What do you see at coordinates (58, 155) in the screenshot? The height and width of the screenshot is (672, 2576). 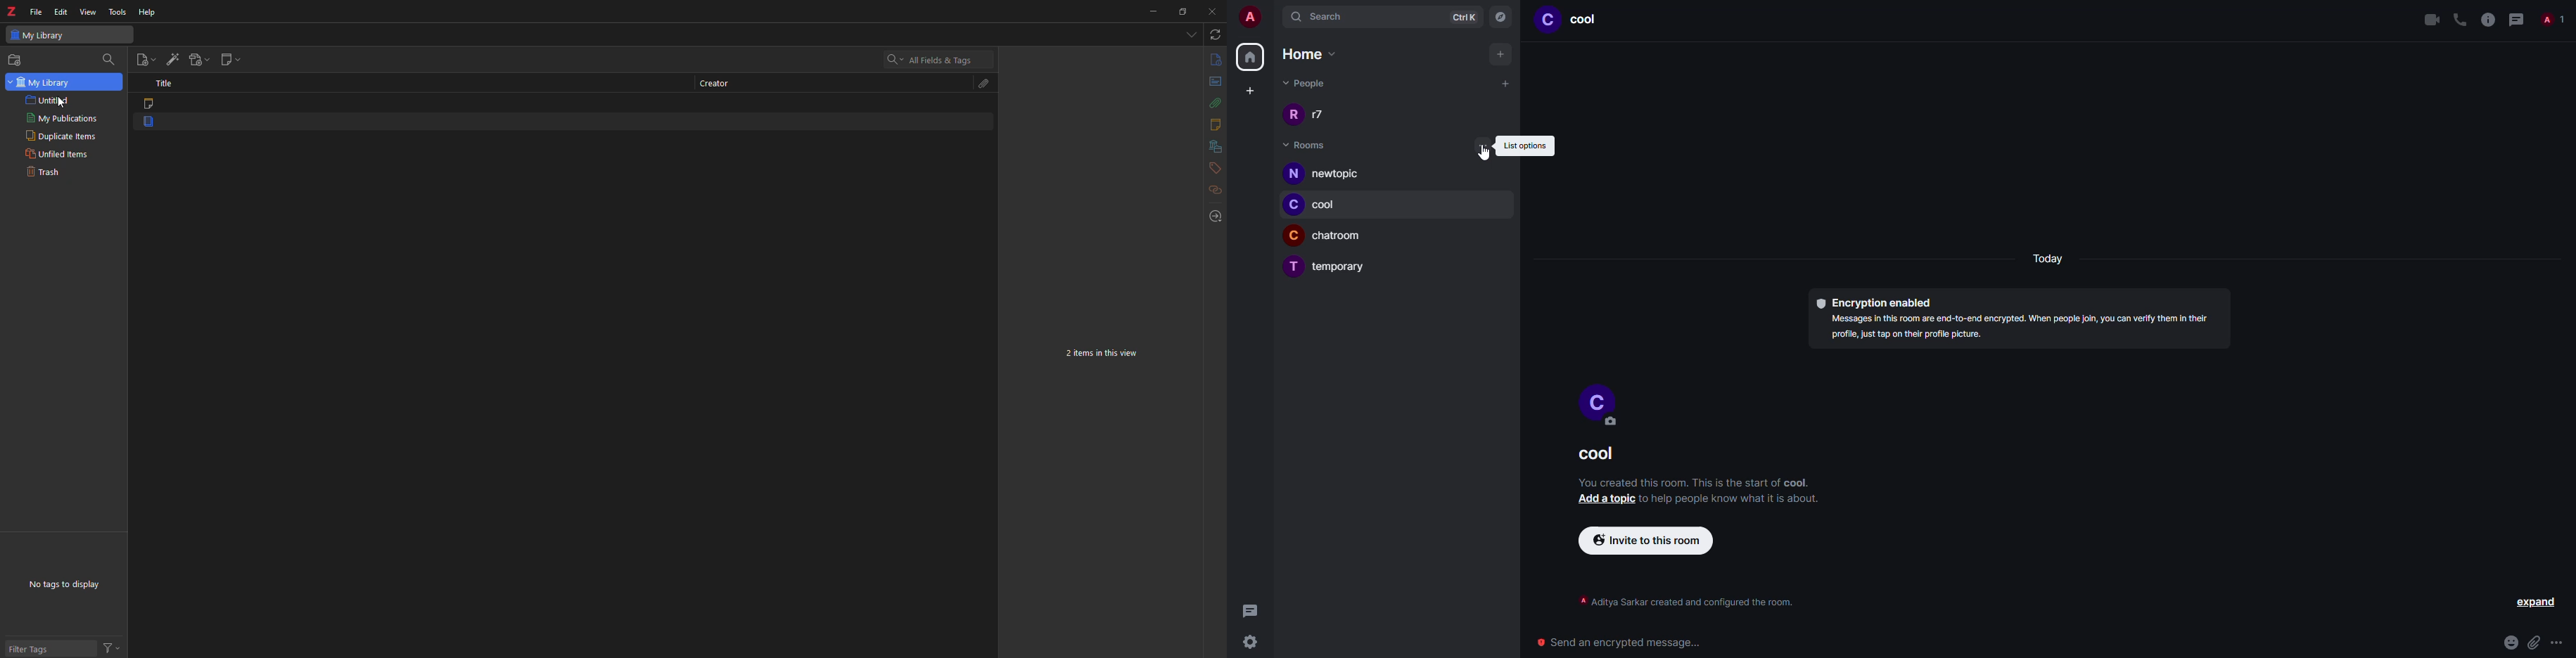 I see `unfiled items` at bounding box center [58, 155].